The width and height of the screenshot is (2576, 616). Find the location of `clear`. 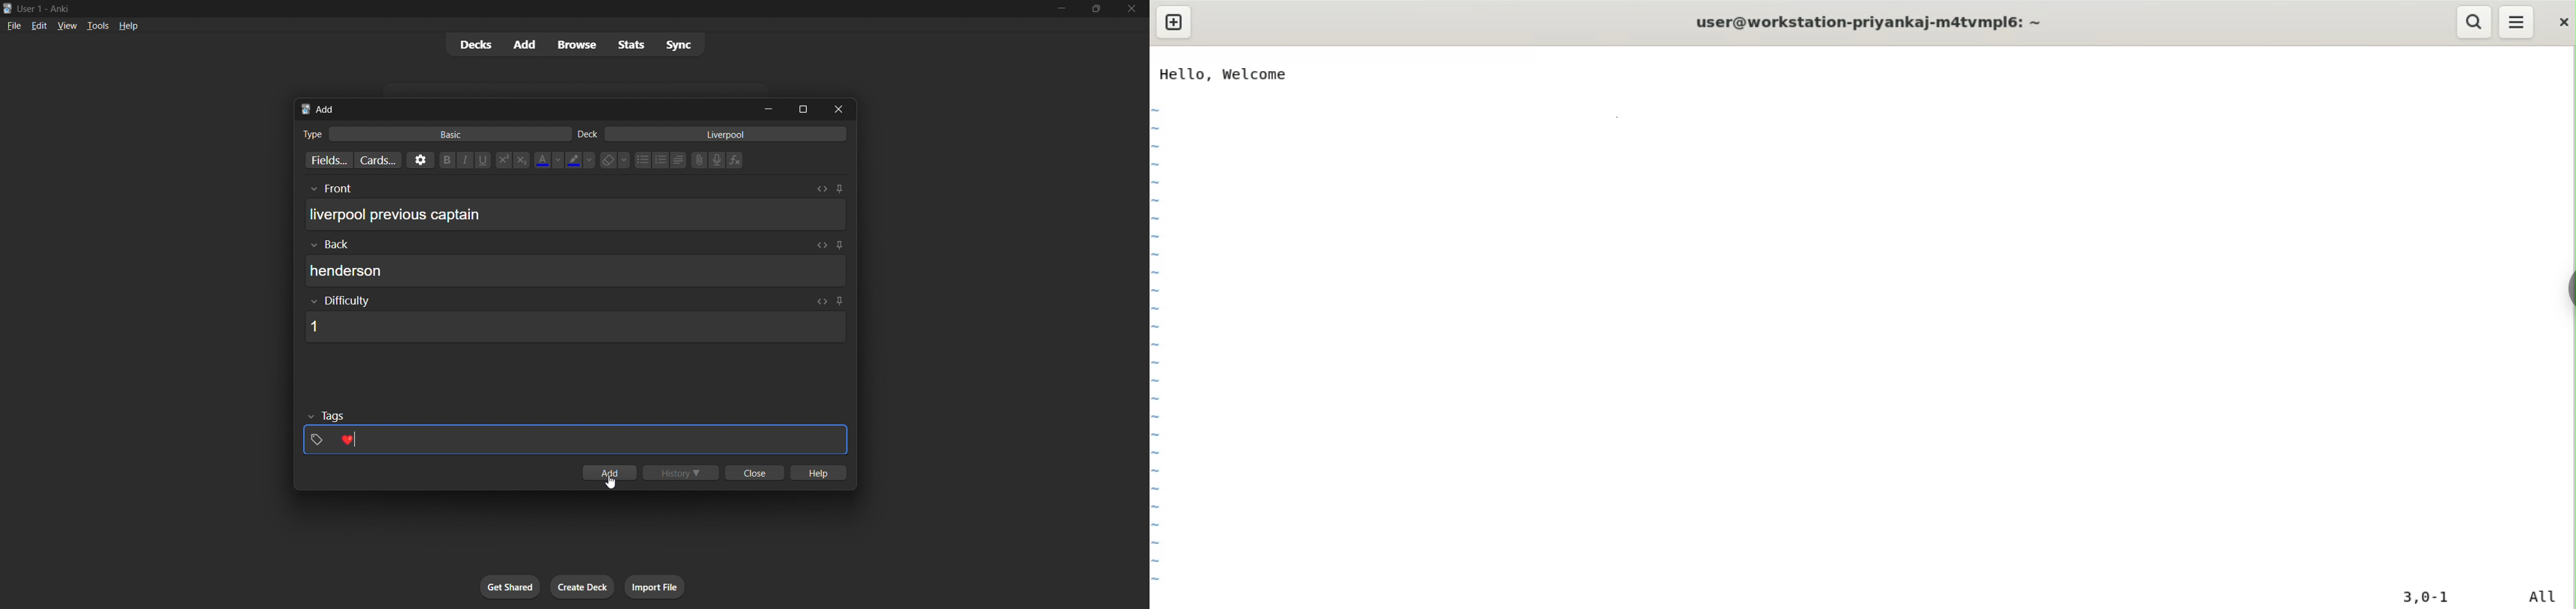

clear is located at coordinates (615, 159).